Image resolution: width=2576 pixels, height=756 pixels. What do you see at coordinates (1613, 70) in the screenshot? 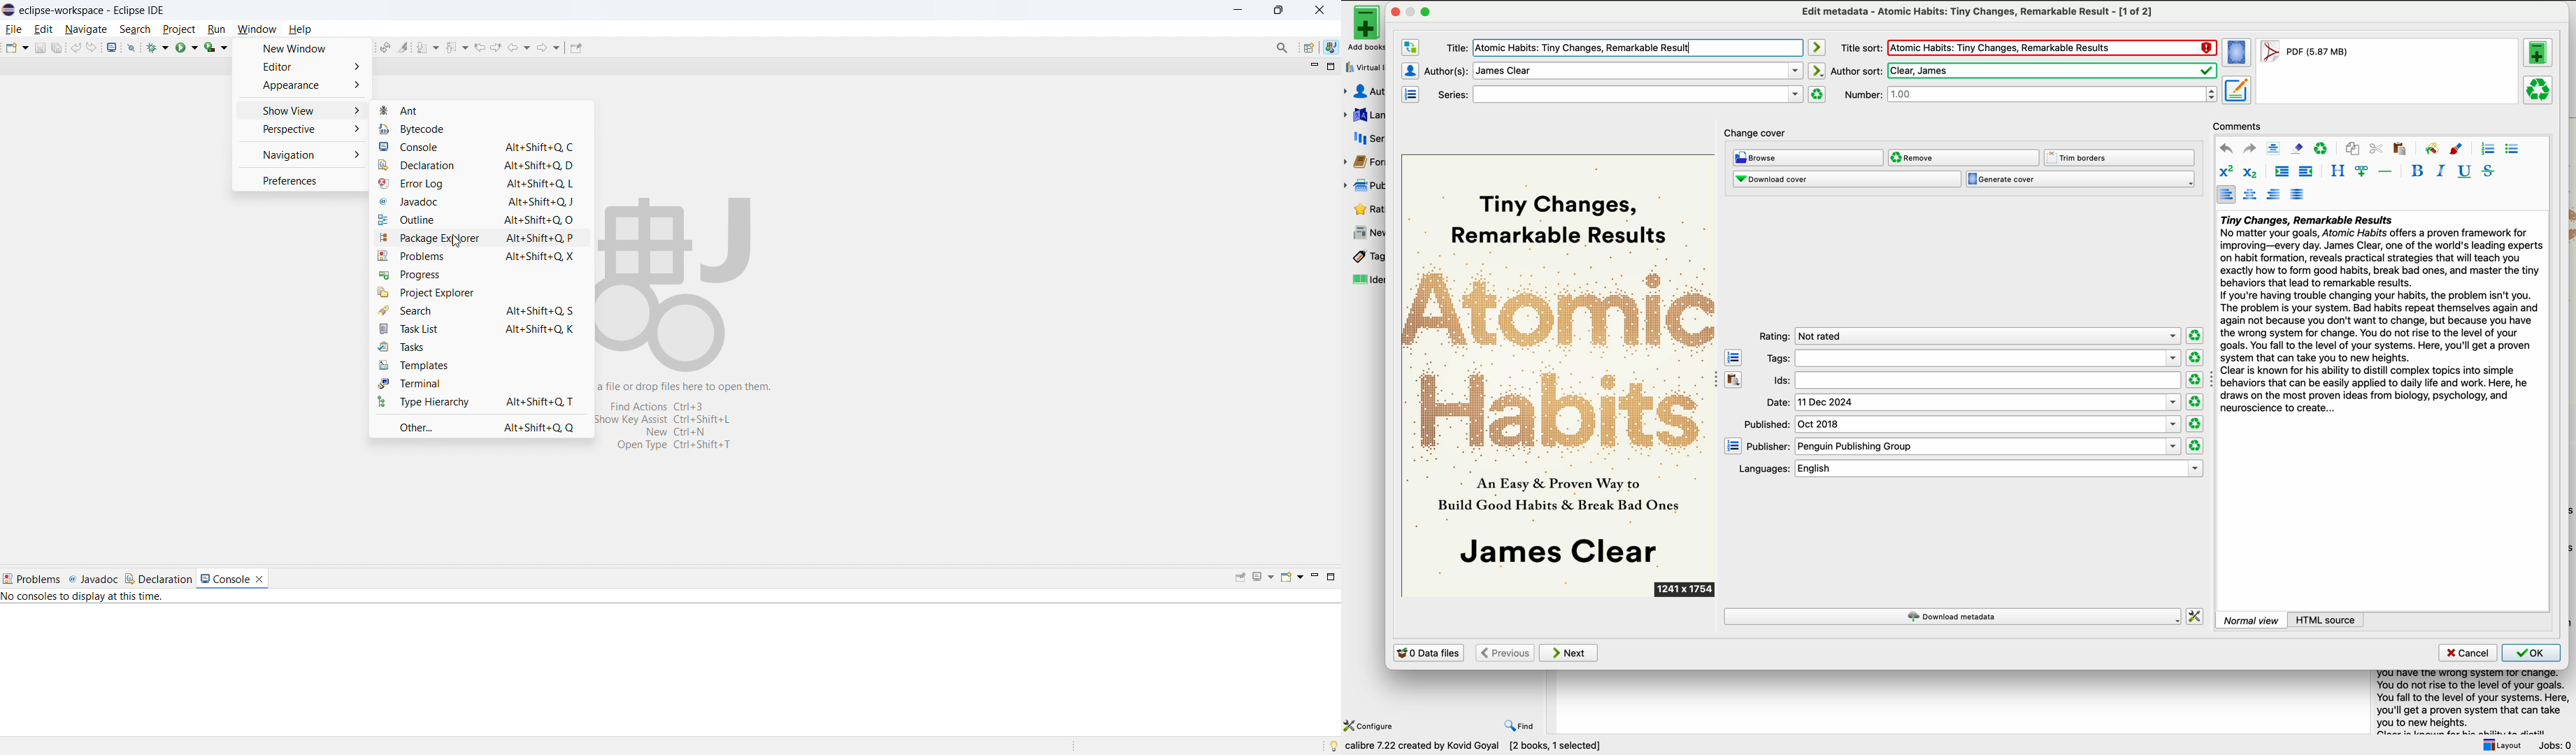
I see `author(s)` at bounding box center [1613, 70].